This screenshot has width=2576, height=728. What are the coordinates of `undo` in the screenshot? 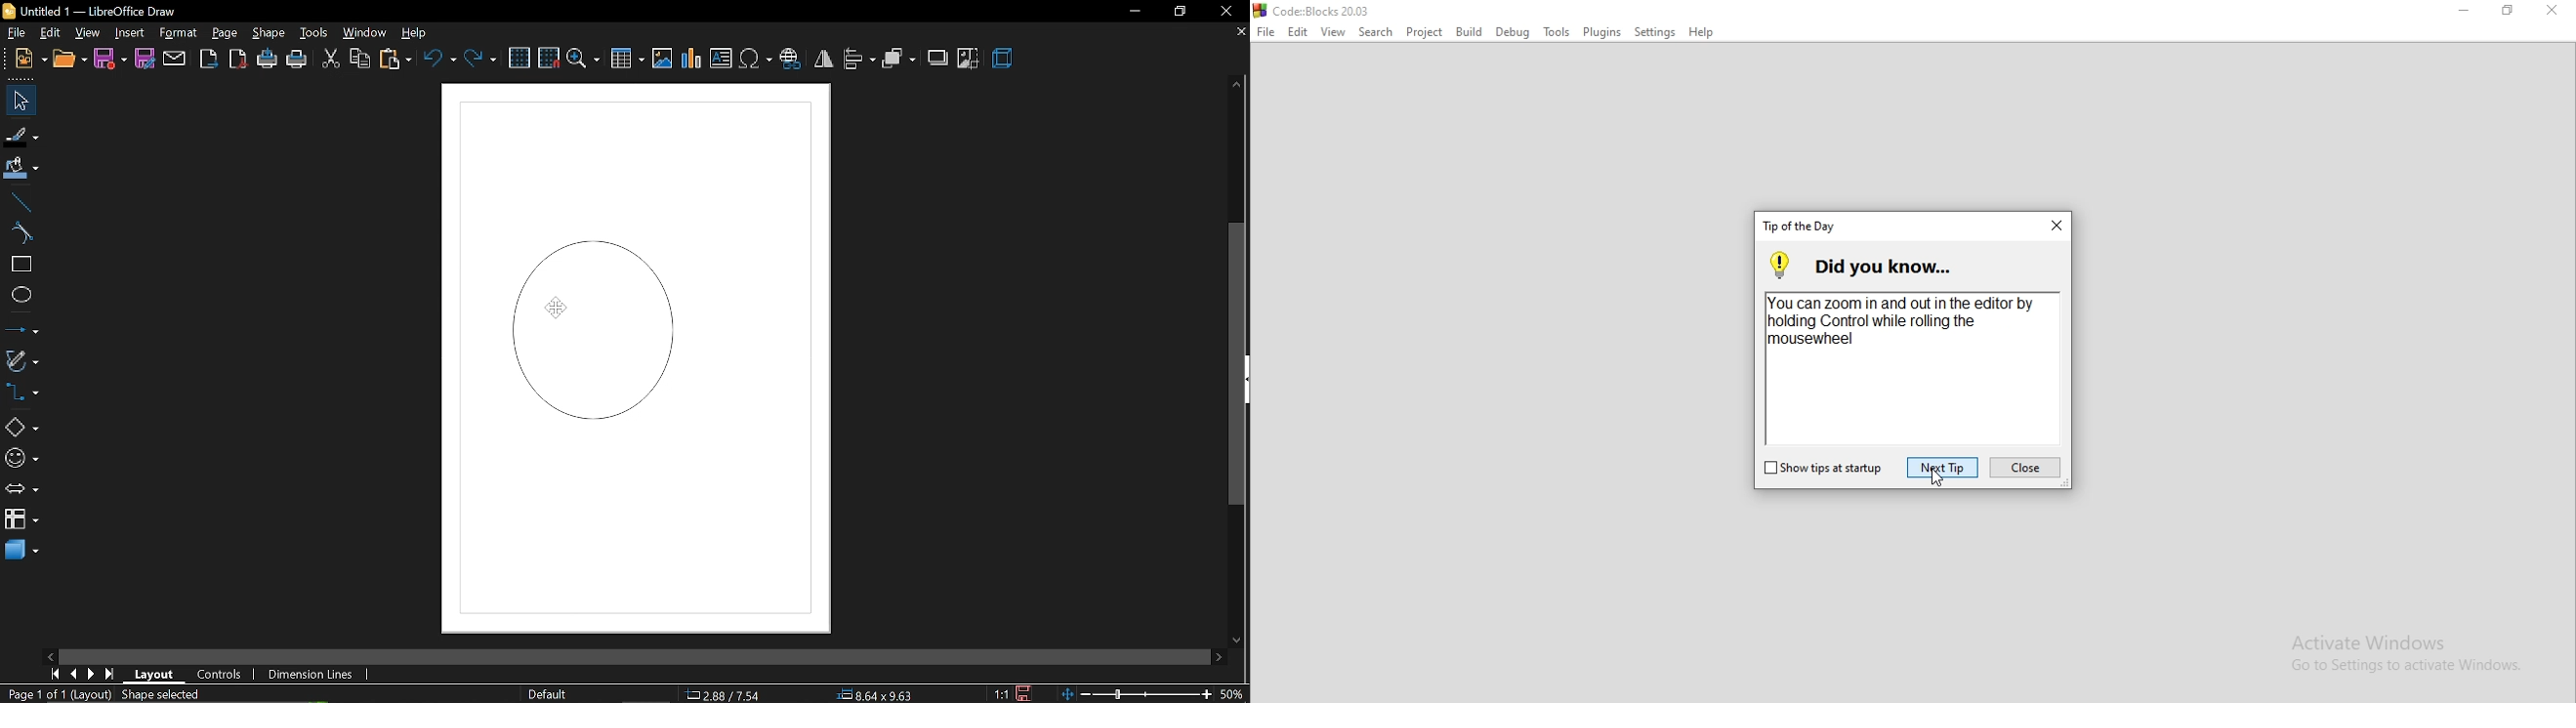 It's located at (439, 60).